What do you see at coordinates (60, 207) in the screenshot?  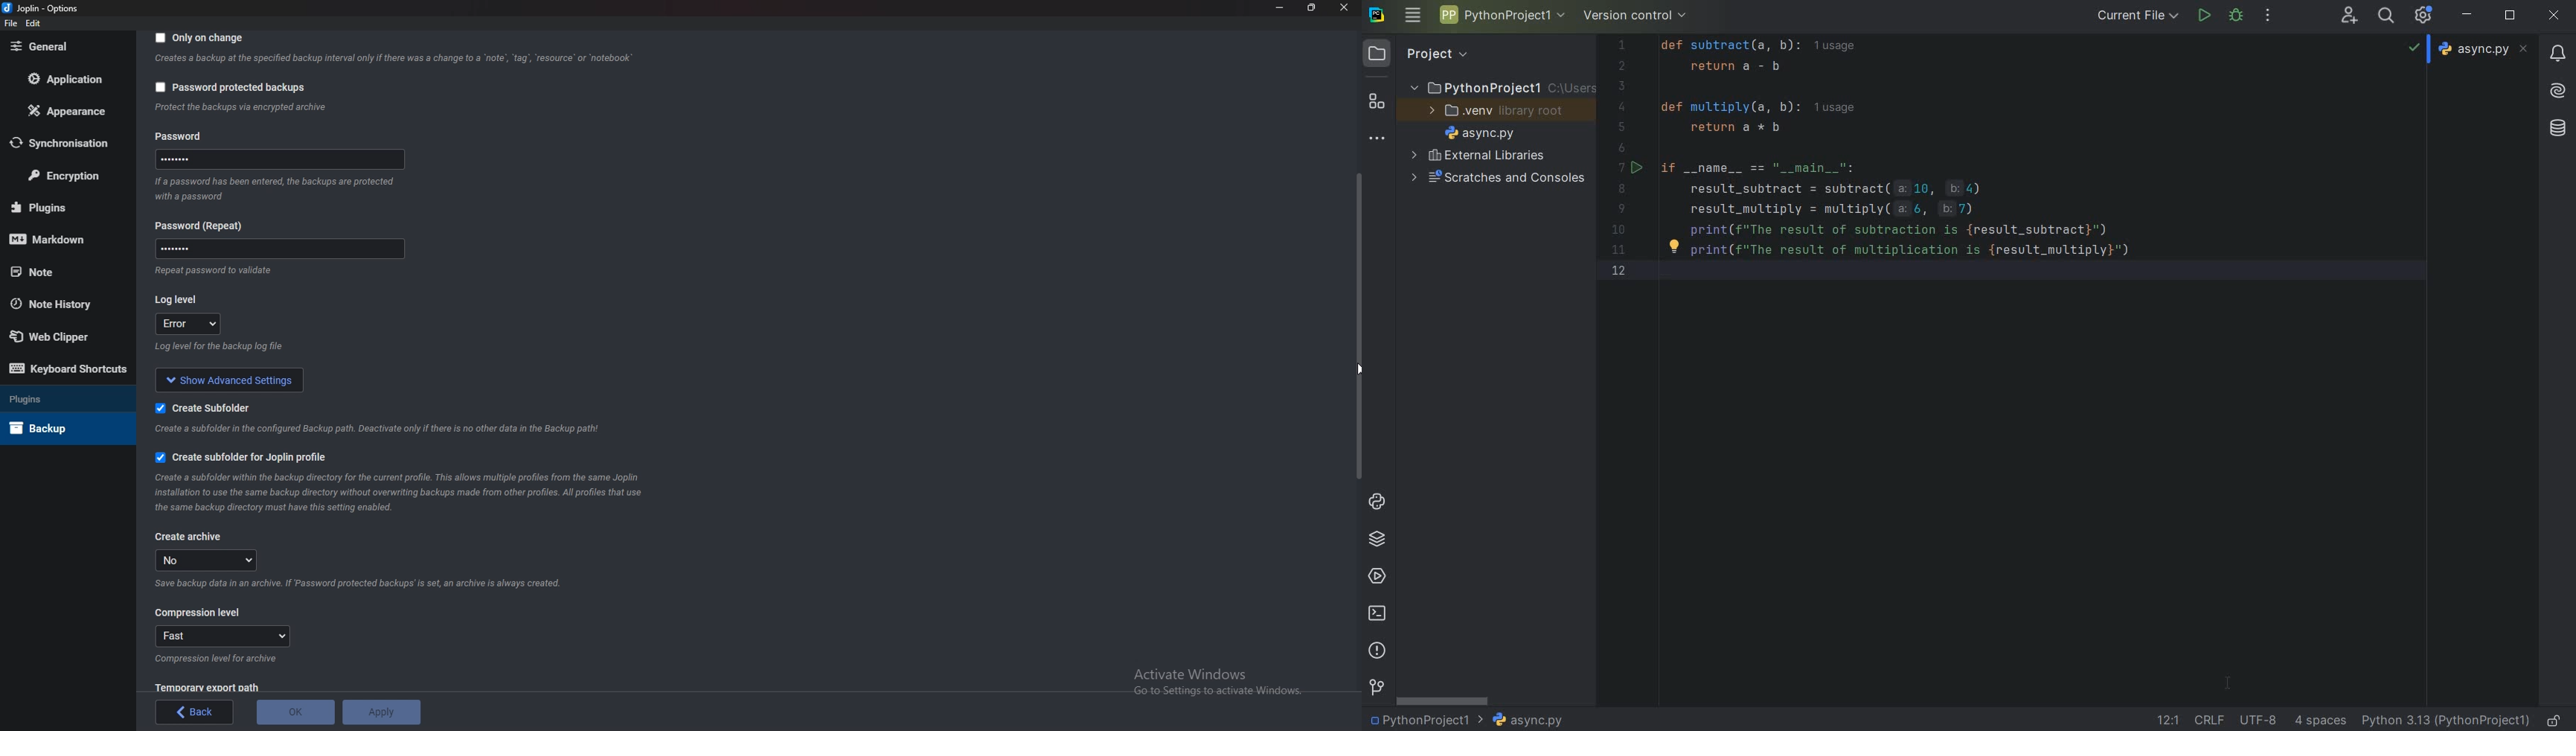 I see `plugins` at bounding box center [60, 207].